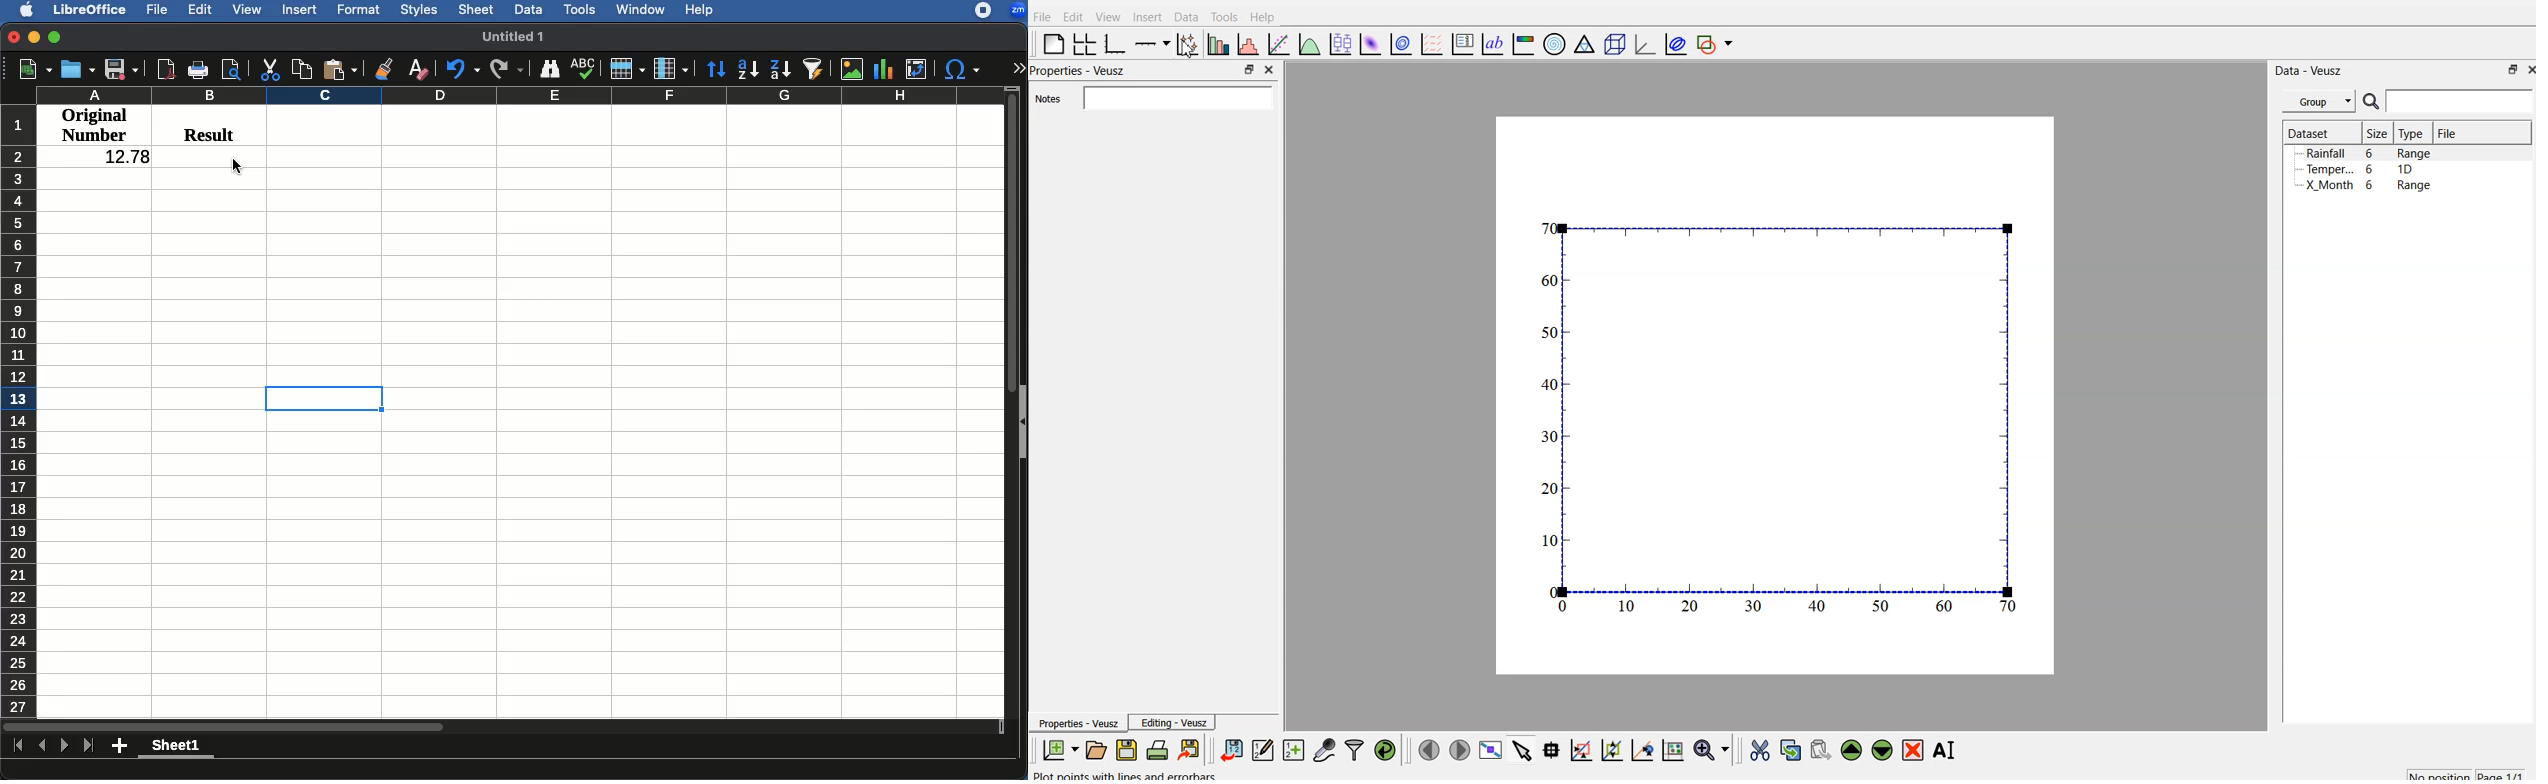 The width and height of the screenshot is (2548, 784). I want to click on Help, so click(700, 11).